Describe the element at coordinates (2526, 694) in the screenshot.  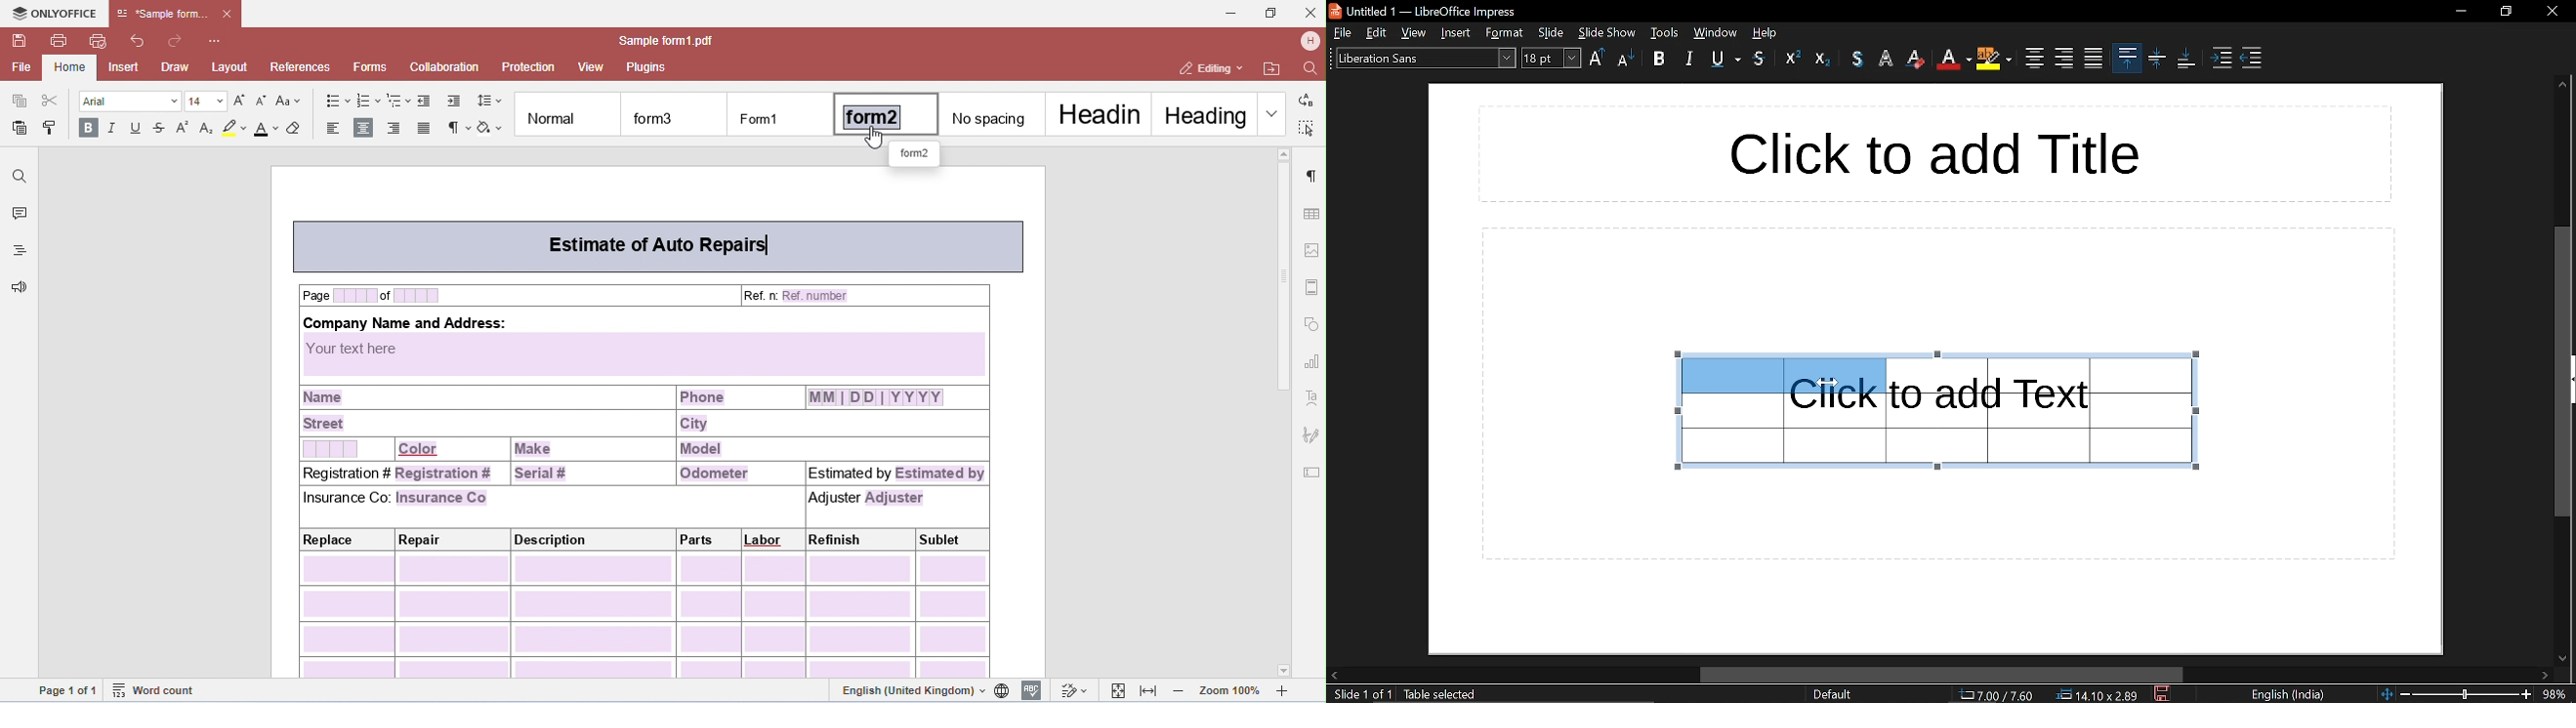
I see `zoom in` at that location.